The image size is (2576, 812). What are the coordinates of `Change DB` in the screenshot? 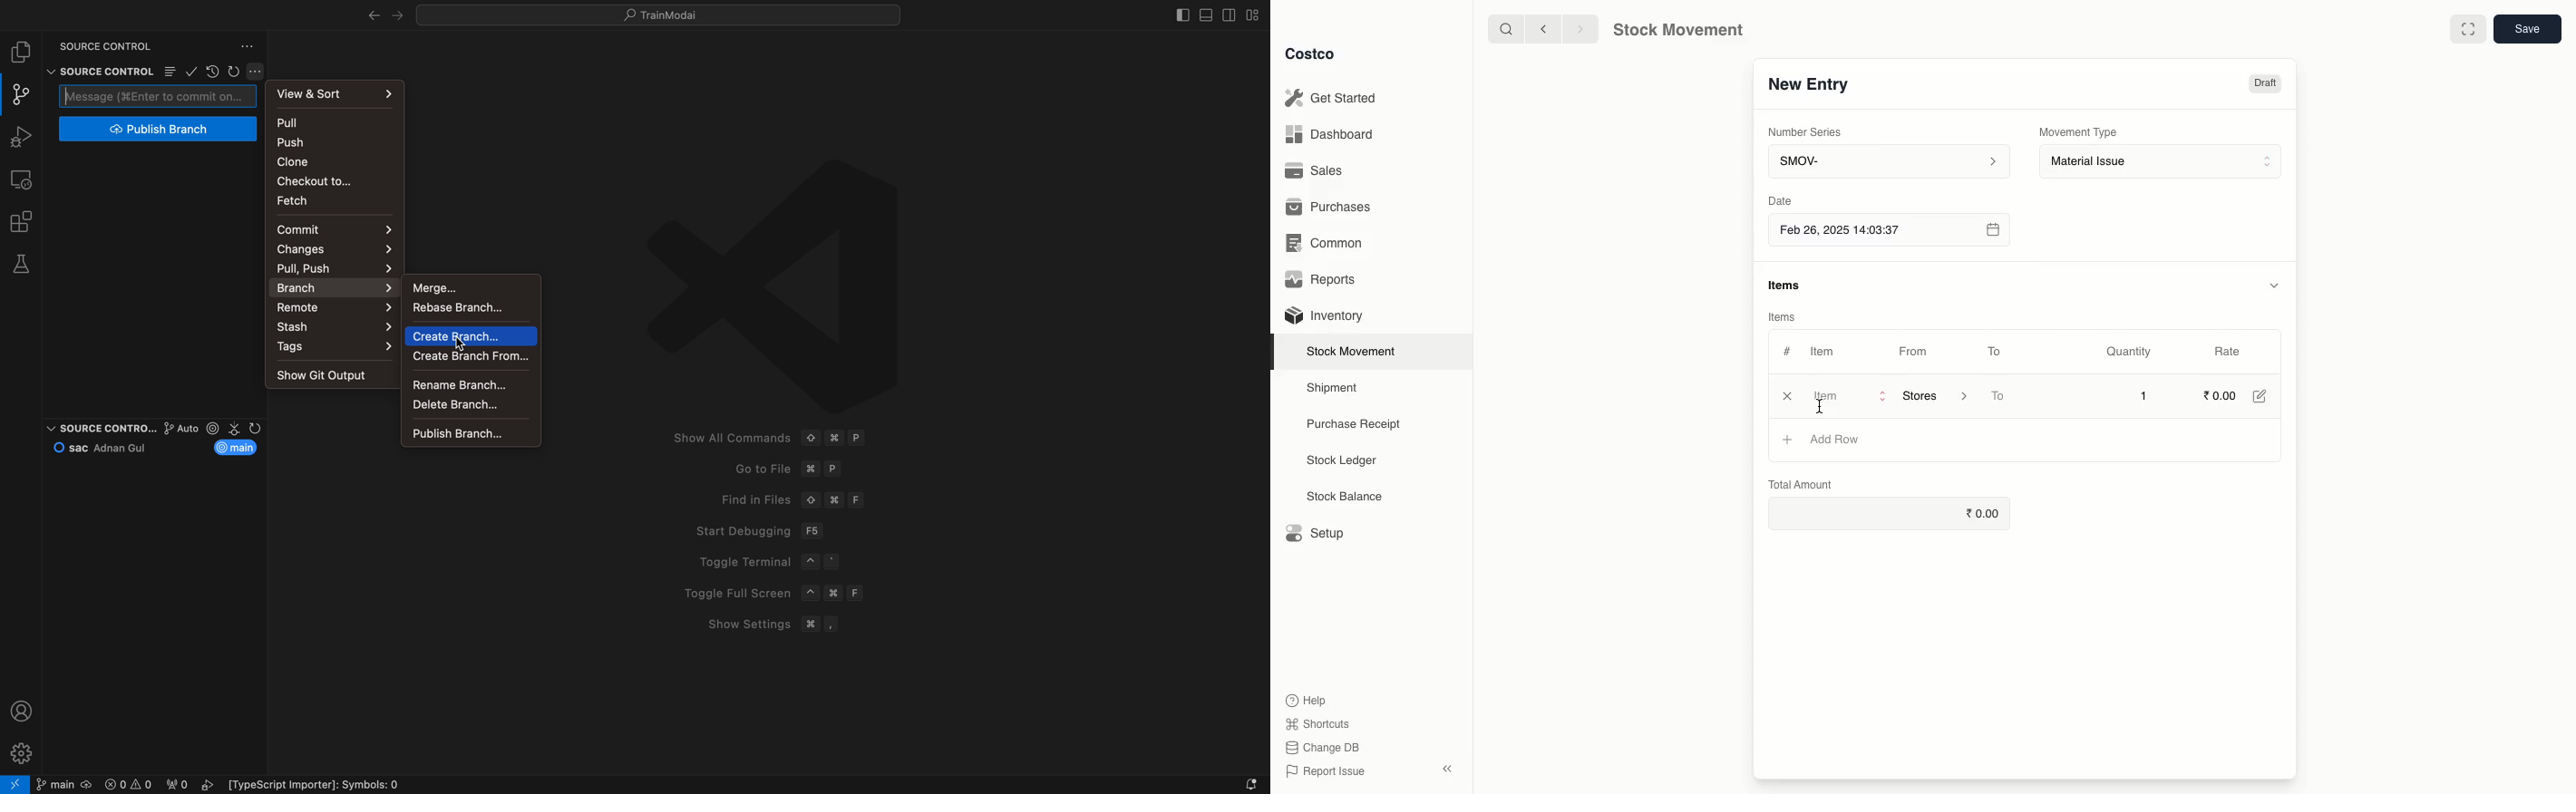 It's located at (1323, 748).